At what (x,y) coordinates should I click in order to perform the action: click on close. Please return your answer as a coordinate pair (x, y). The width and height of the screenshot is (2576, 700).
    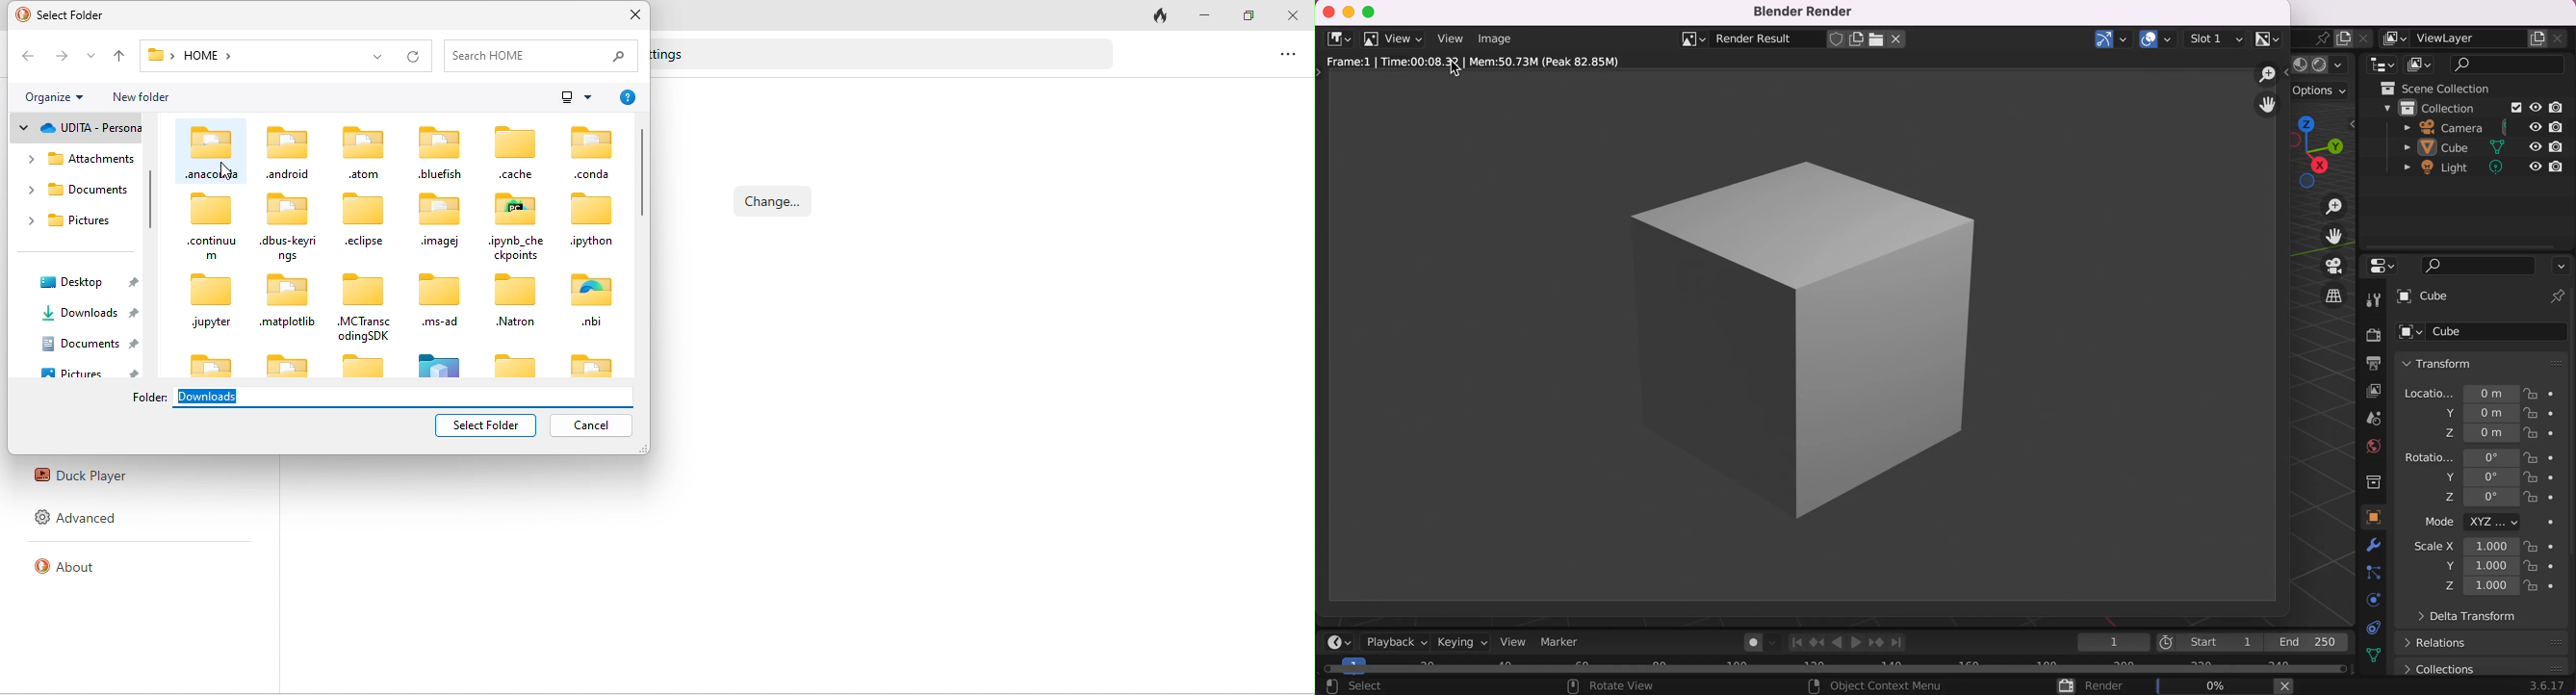
    Looking at the image, I should click on (1293, 14).